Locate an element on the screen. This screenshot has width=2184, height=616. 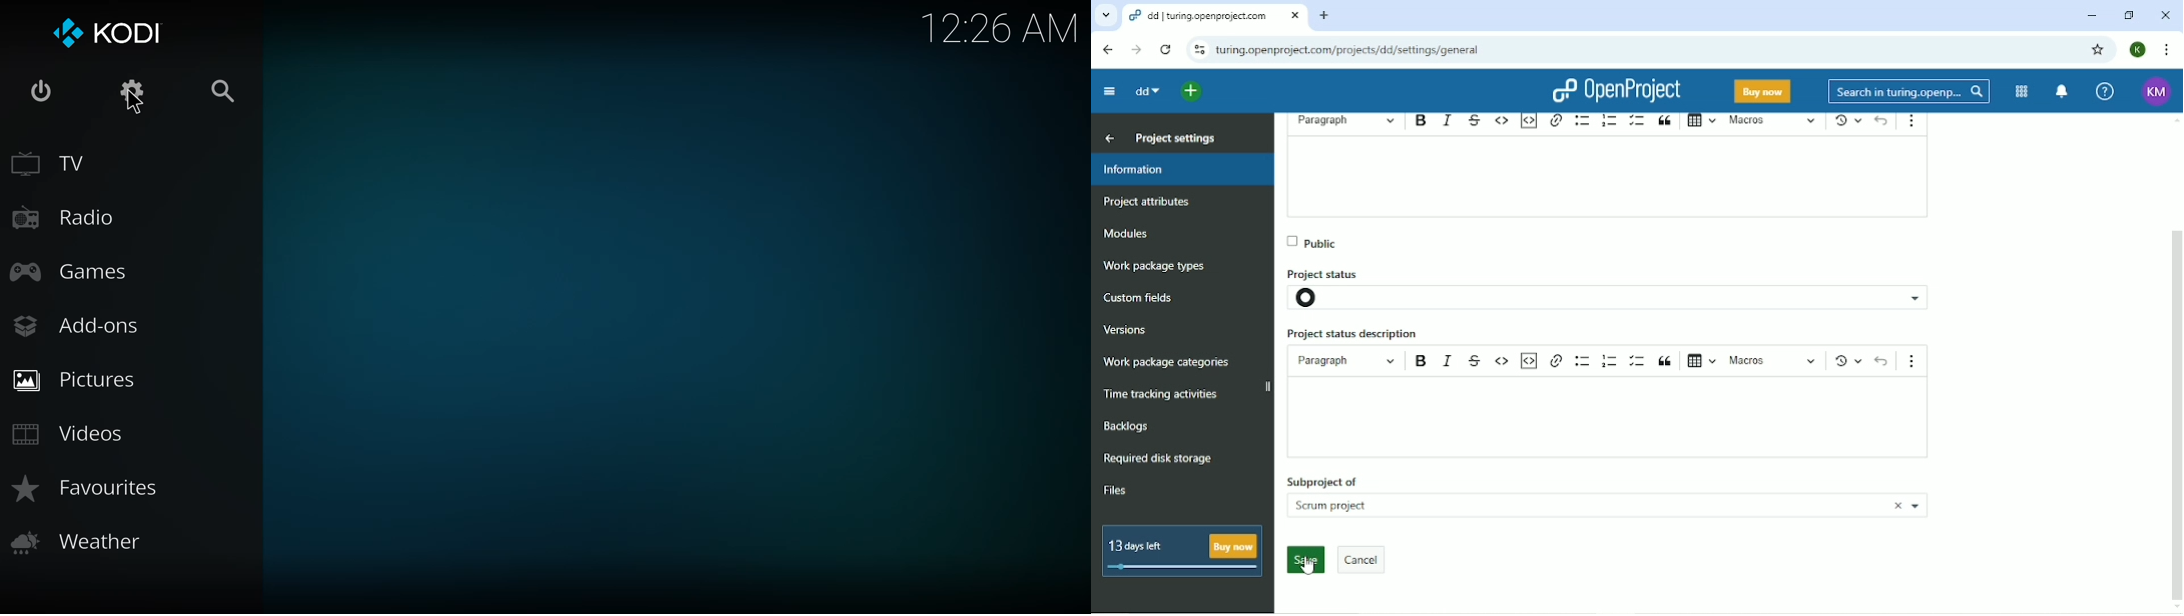
Public is located at coordinates (1312, 239).